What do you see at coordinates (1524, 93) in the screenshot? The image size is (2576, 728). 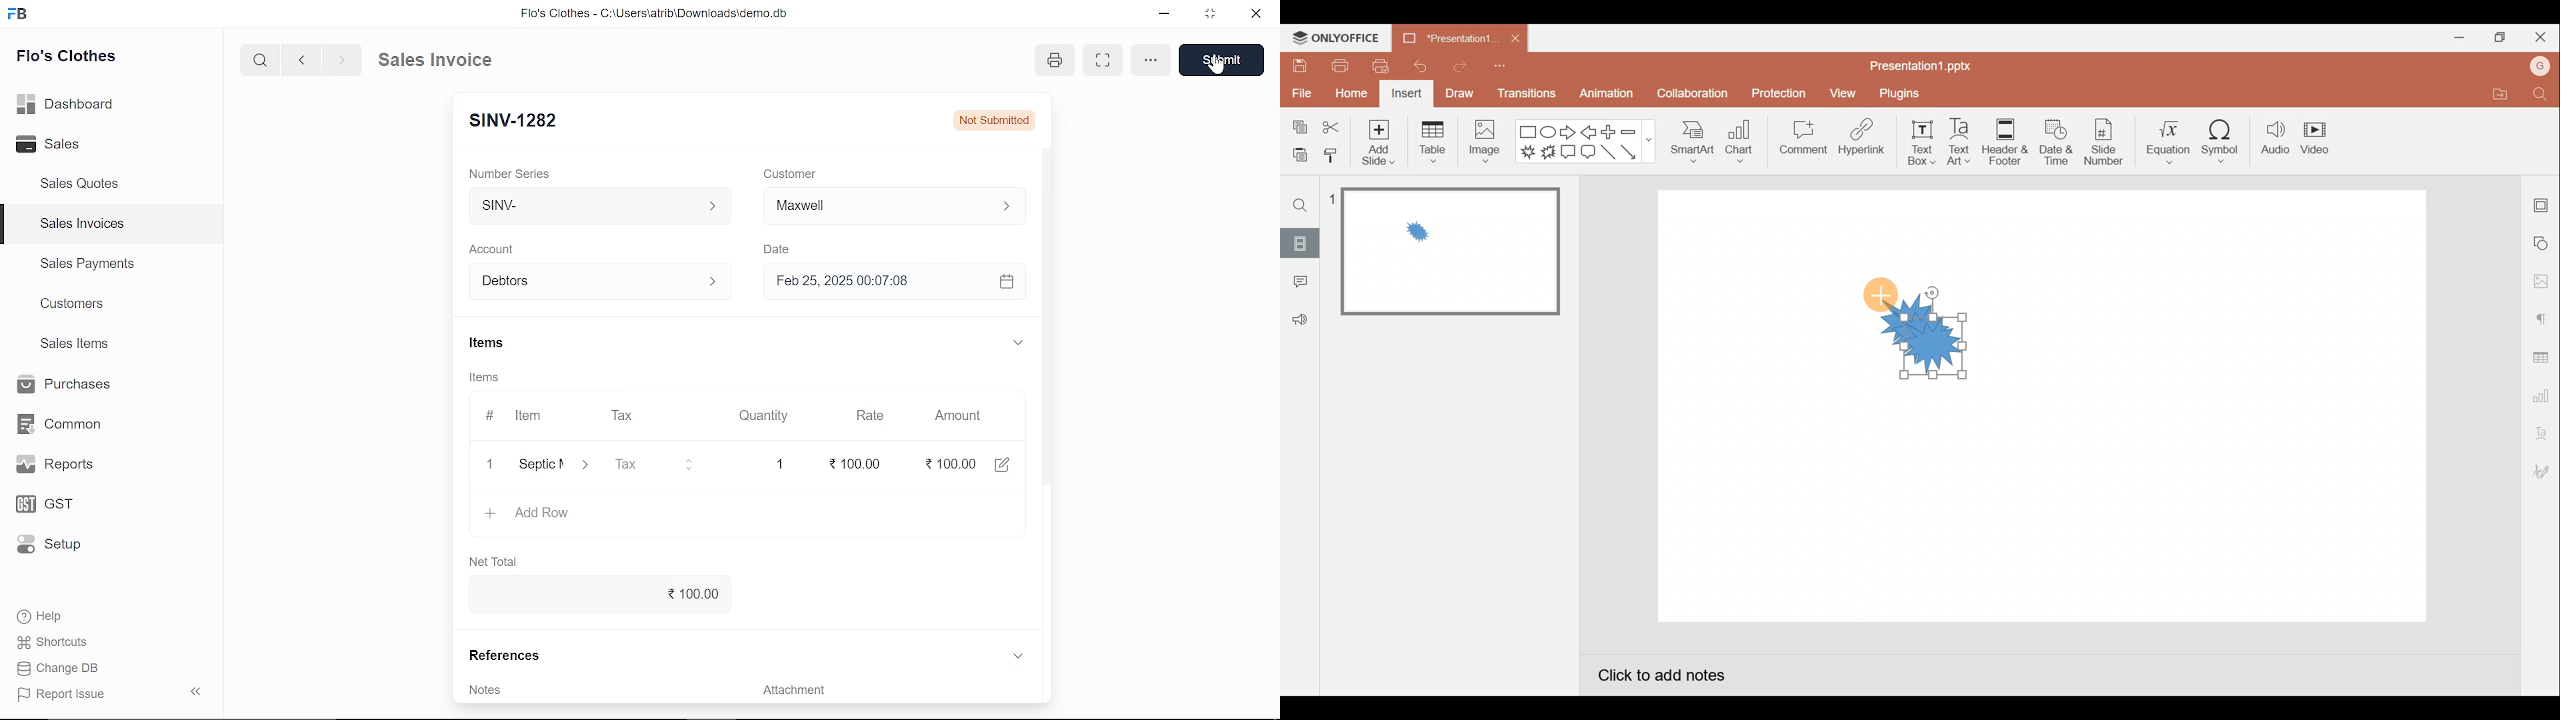 I see `Transitions` at bounding box center [1524, 93].